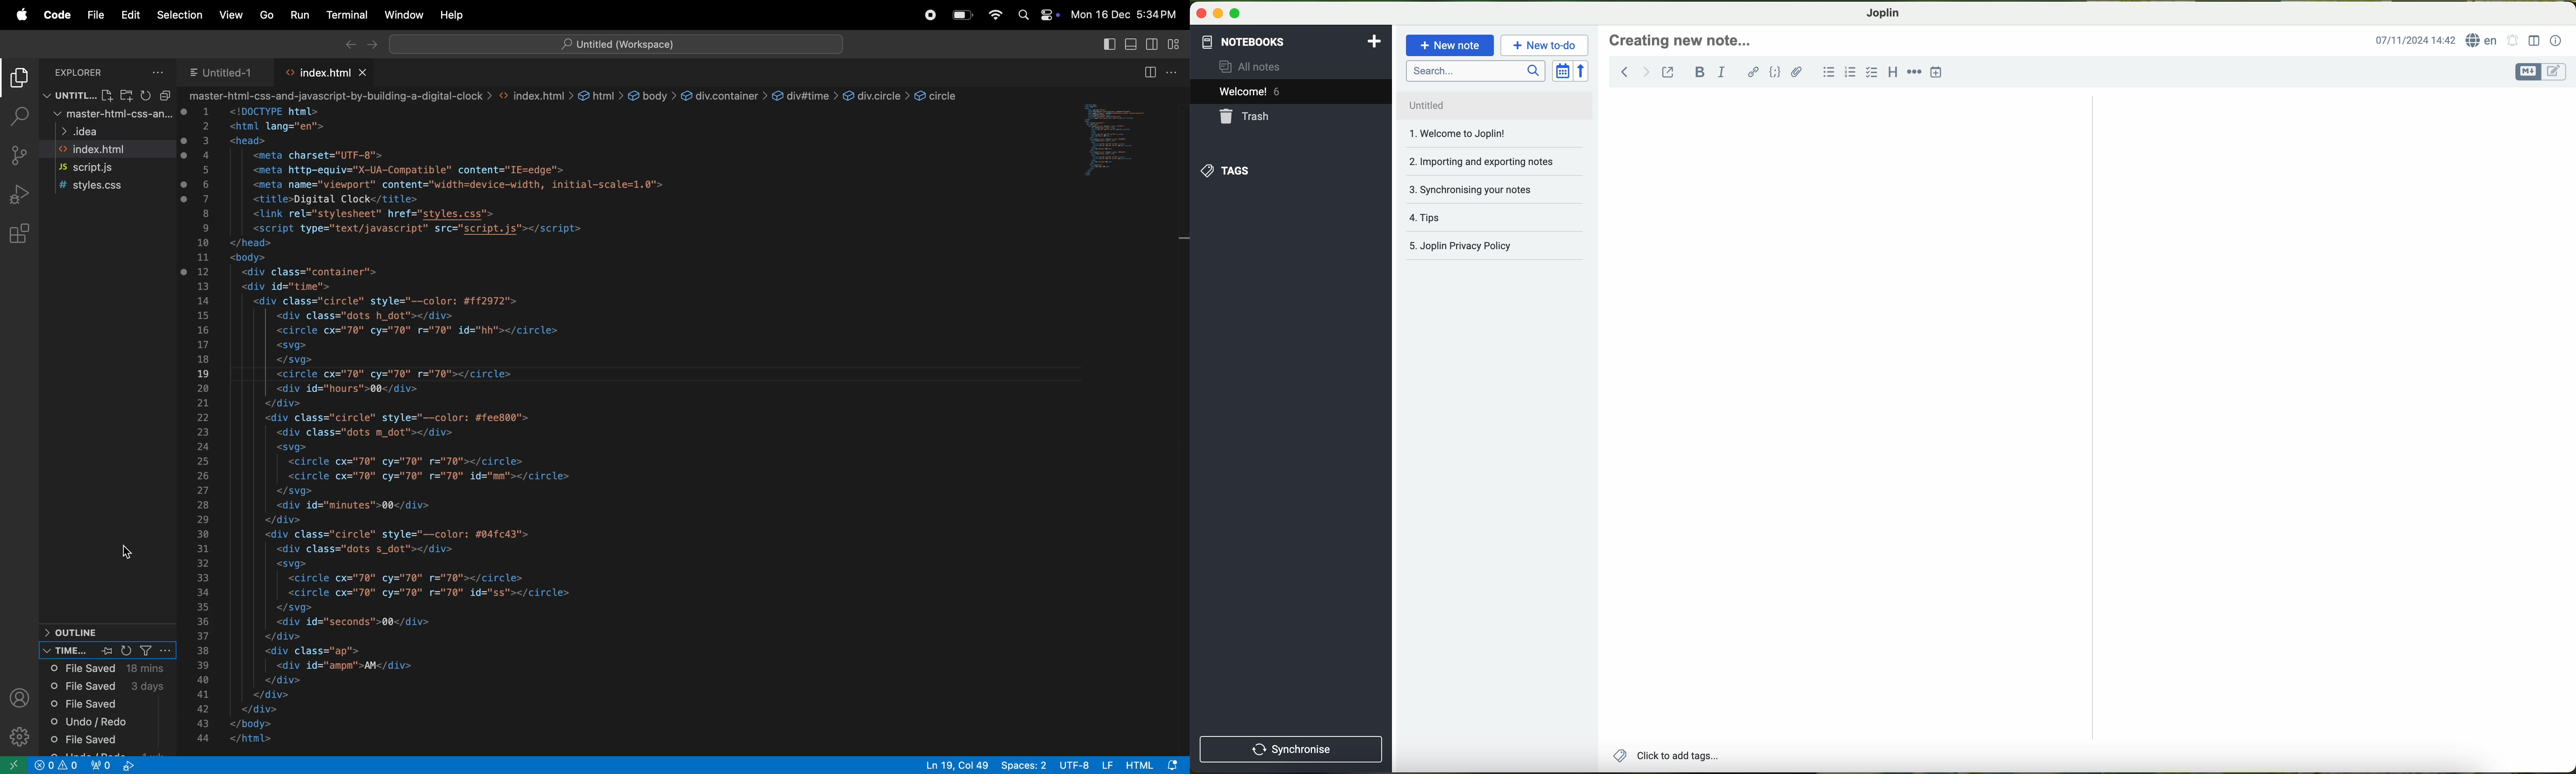  What do you see at coordinates (616, 43) in the screenshot?
I see `Search bar` at bounding box center [616, 43].